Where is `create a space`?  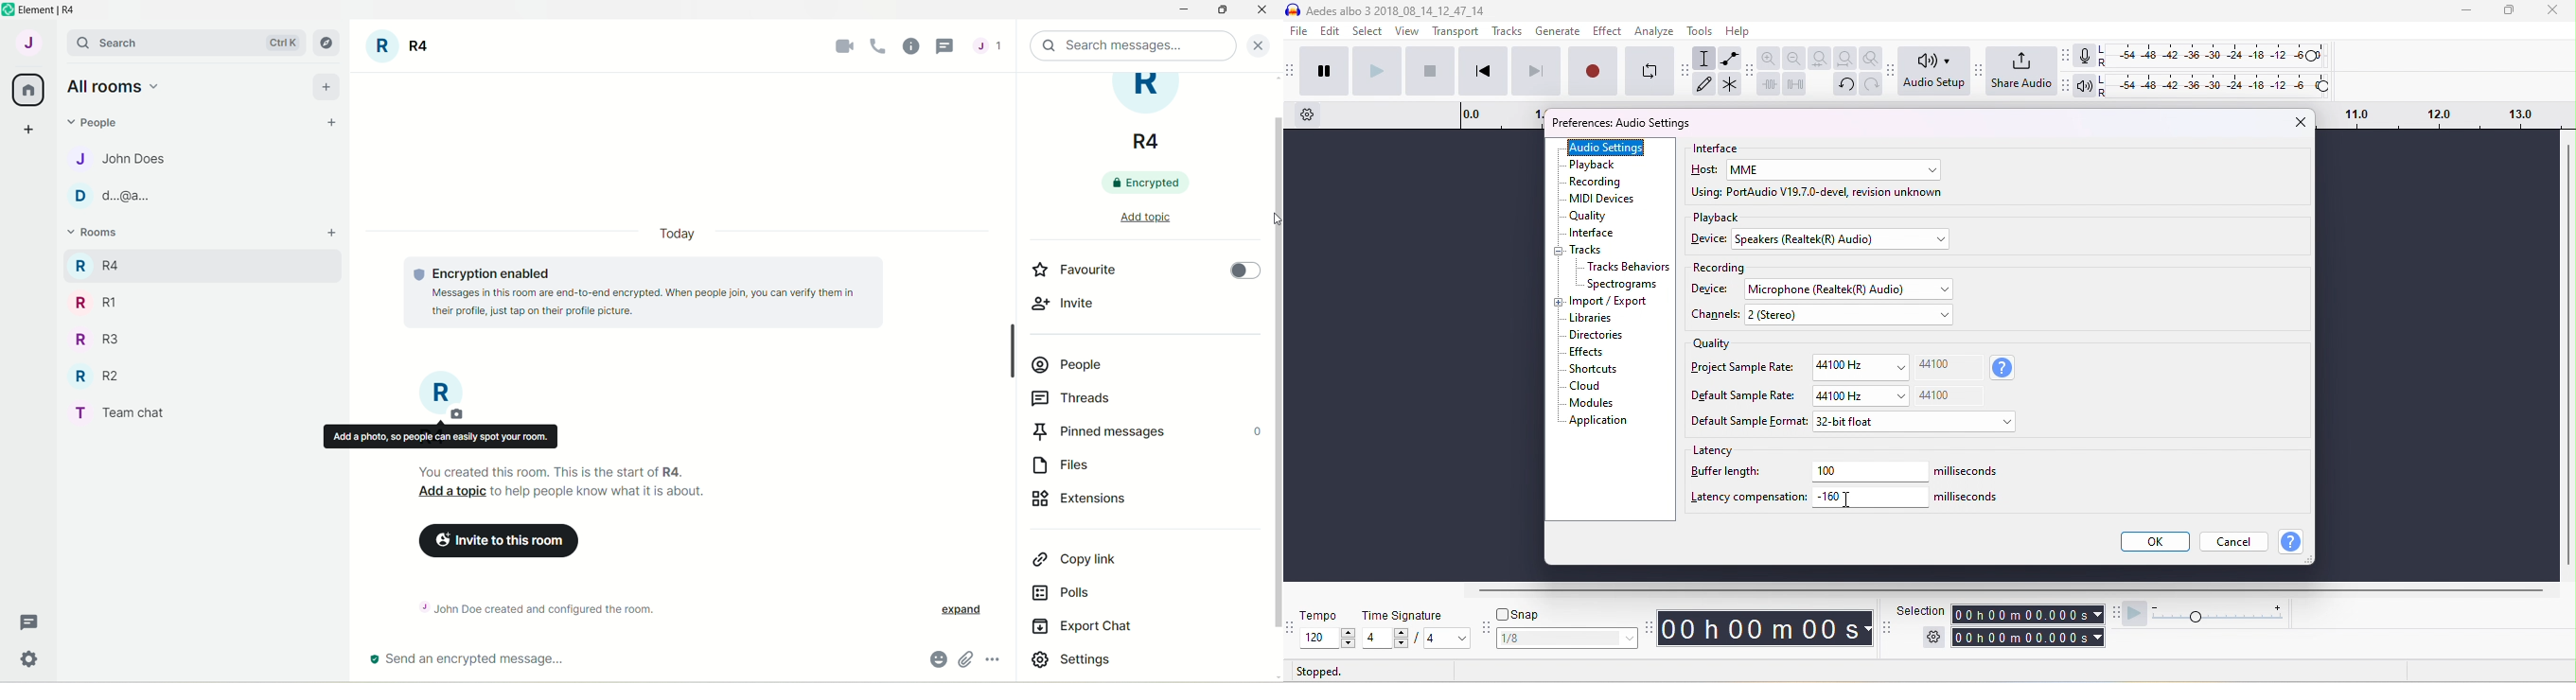
create a space is located at coordinates (27, 128).